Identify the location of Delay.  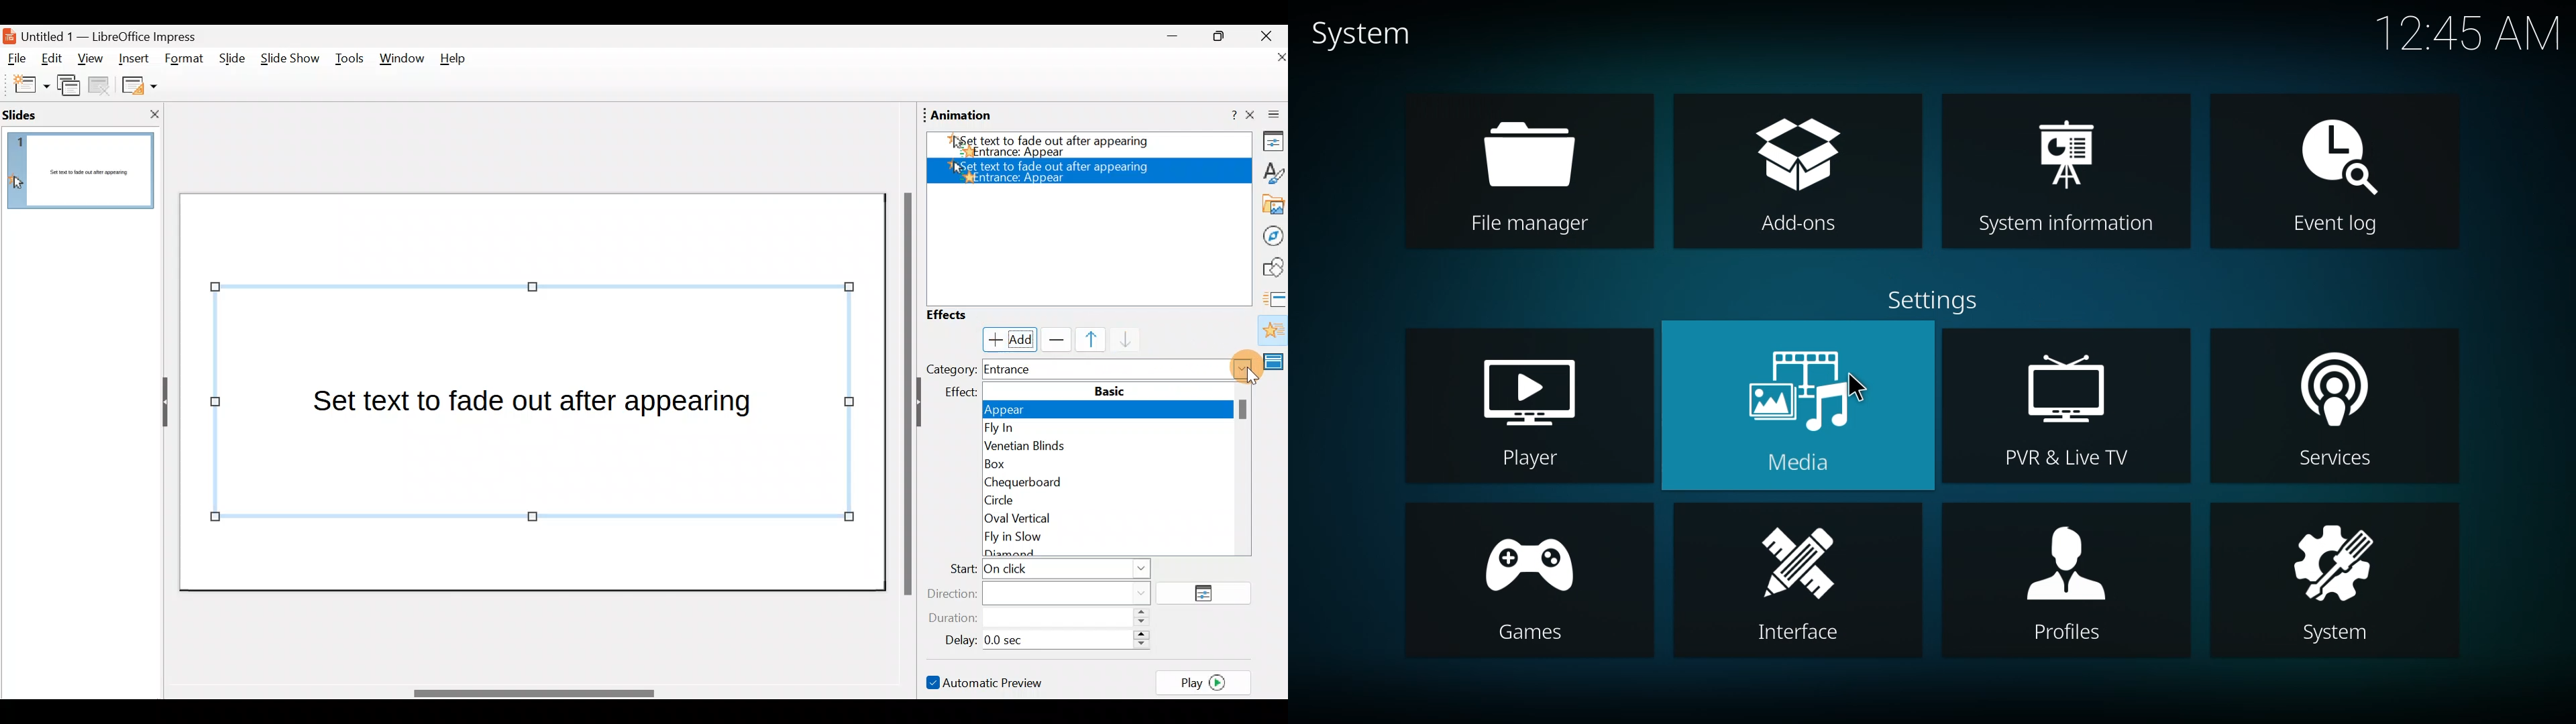
(1043, 638).